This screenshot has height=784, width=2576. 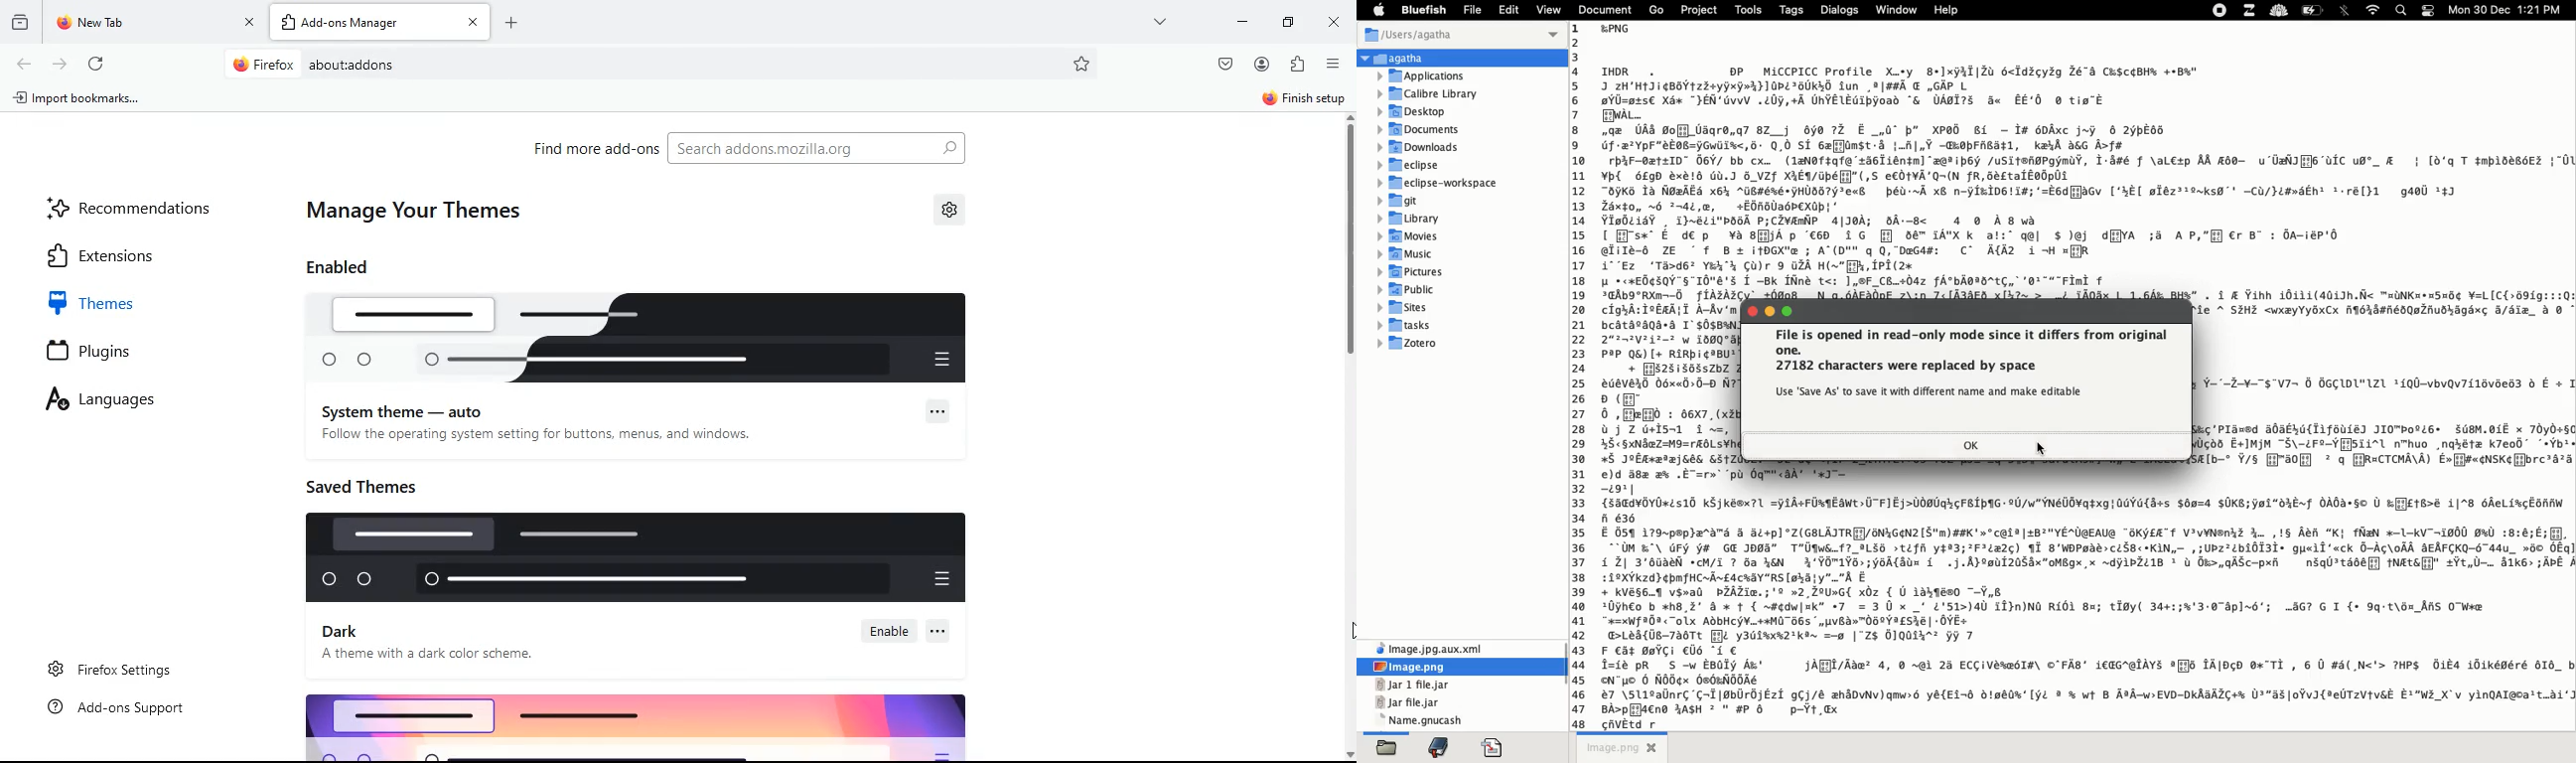 What do you see at coordinates (1303, 99) in the screenshot?
I see `Finish setup` at bounding box center [1303, 99].